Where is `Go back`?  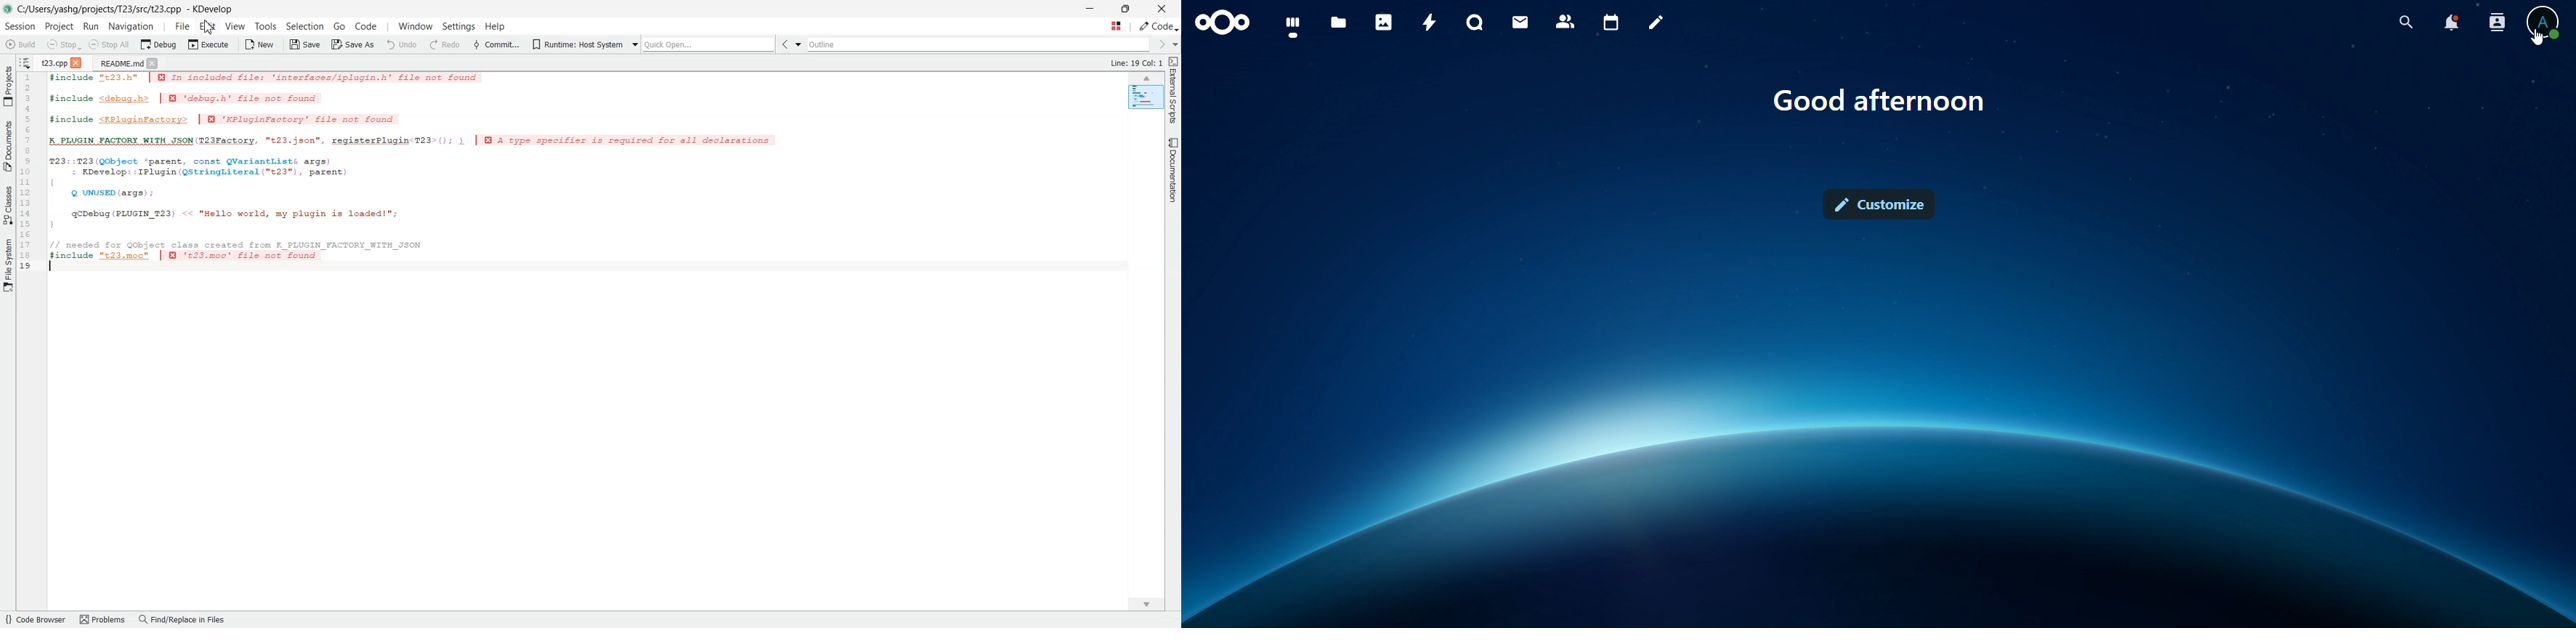 Go back is located at coordinates (787, 45).